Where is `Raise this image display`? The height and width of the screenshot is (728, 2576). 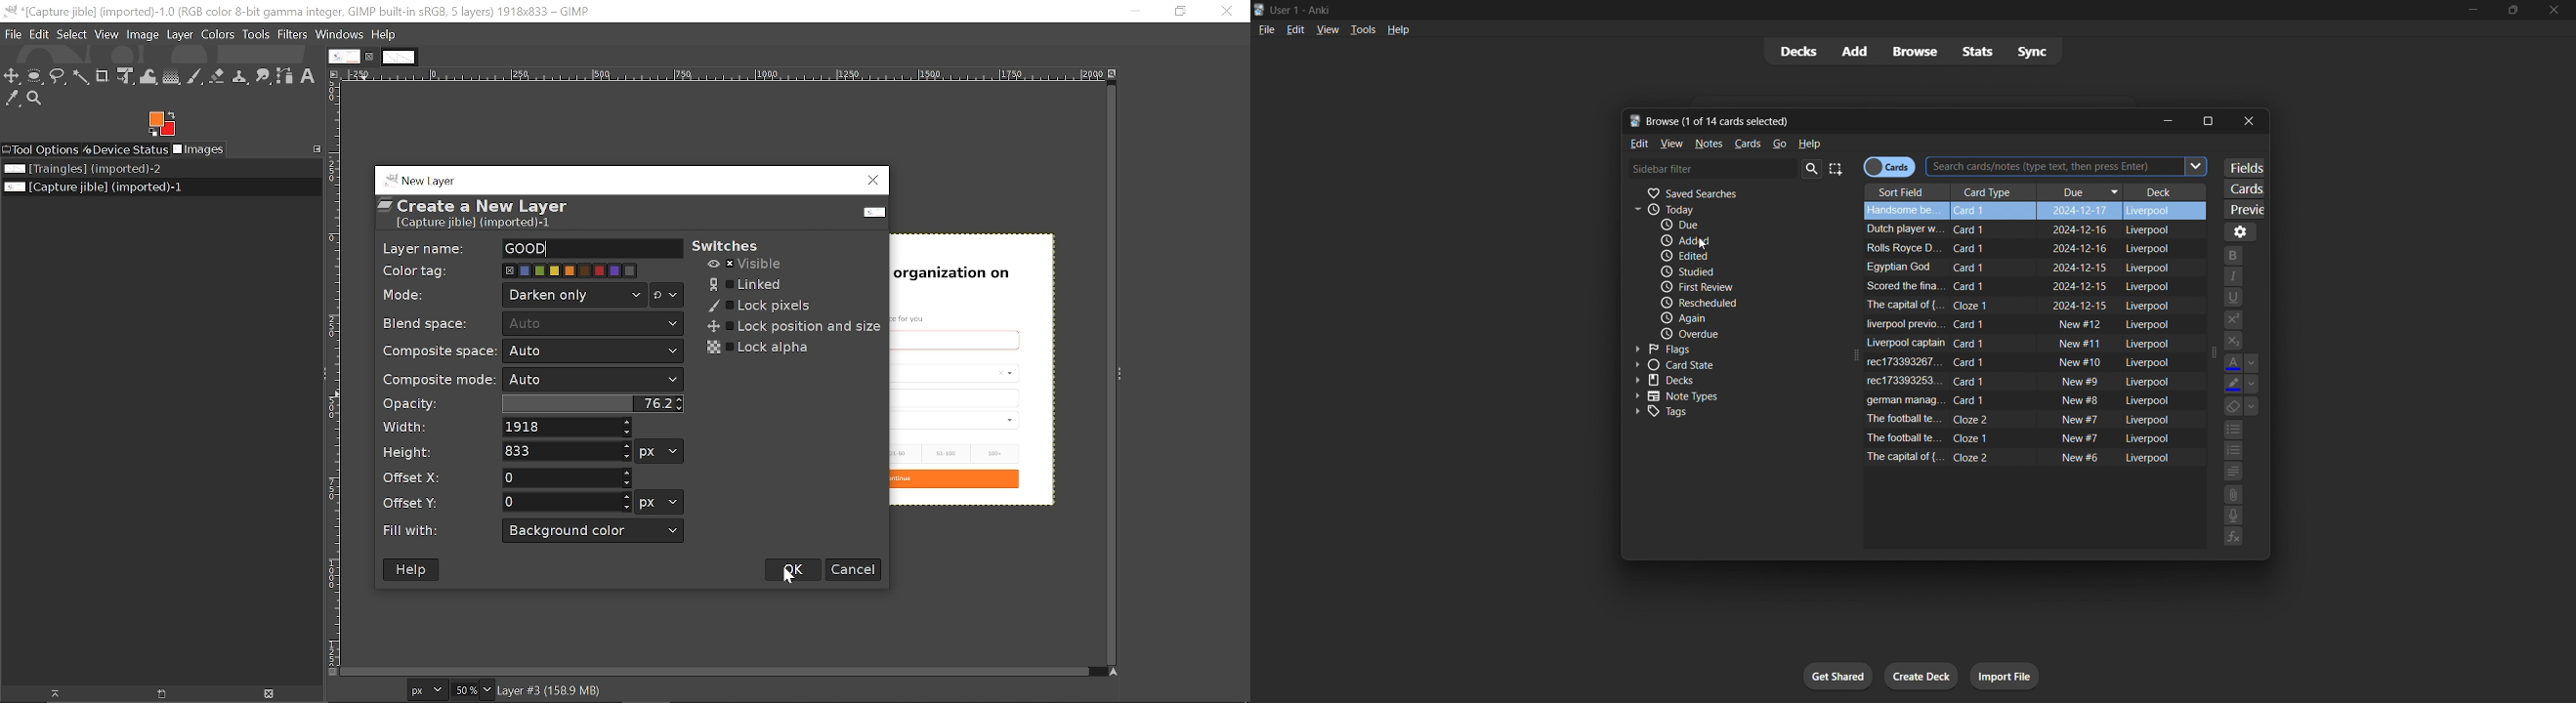
Raise this image display is located at coordinates (47, 693).